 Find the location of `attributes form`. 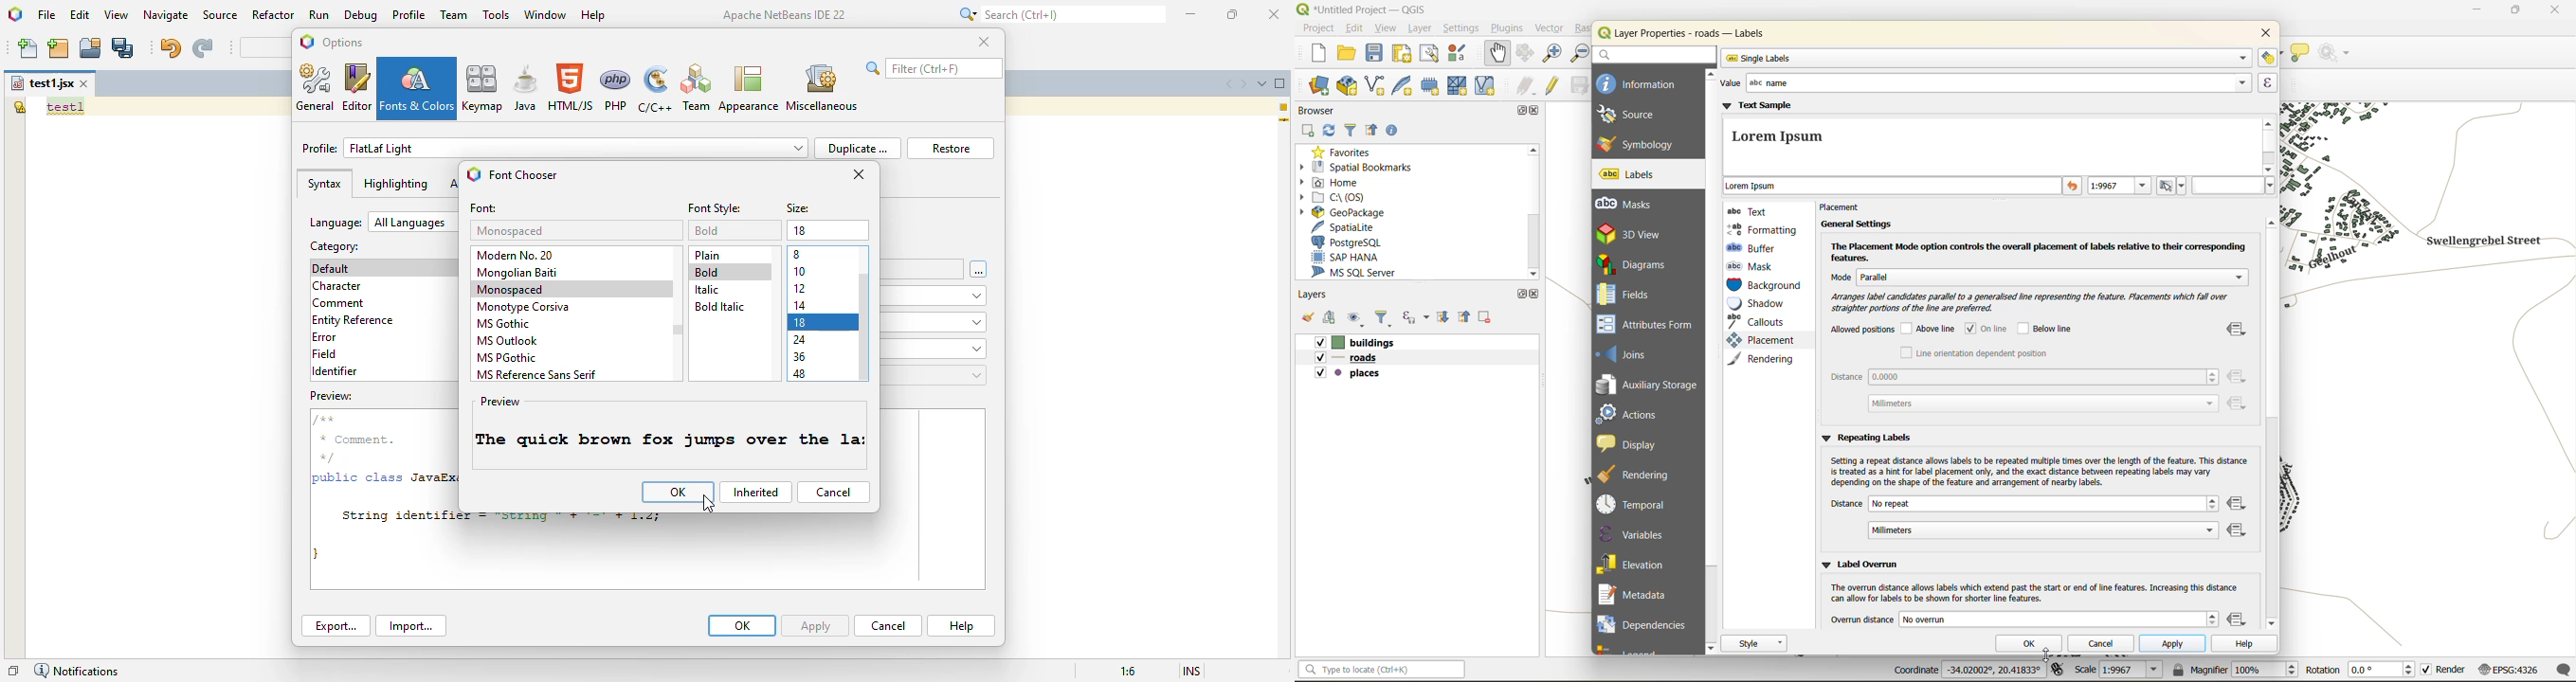

attributes form is located at coordinates (1650, 325).